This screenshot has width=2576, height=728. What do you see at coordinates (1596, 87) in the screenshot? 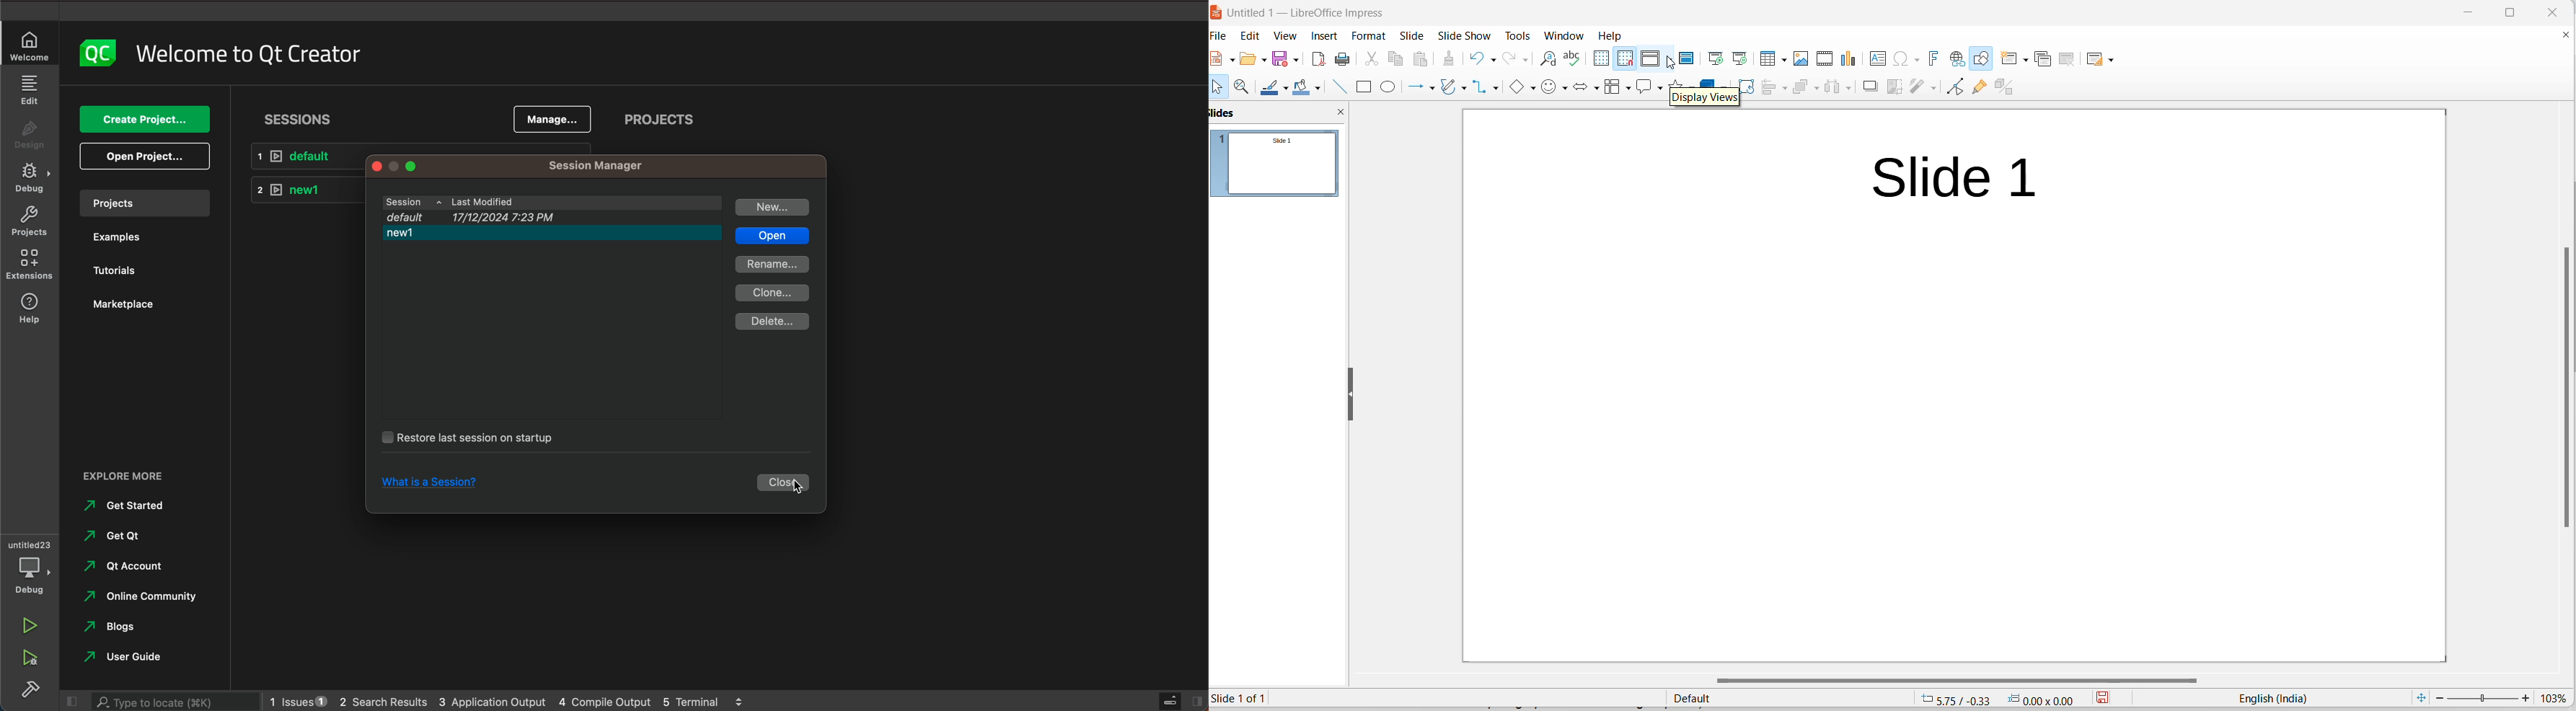
I see `block arrows options` at bounding box center [1596, 87].